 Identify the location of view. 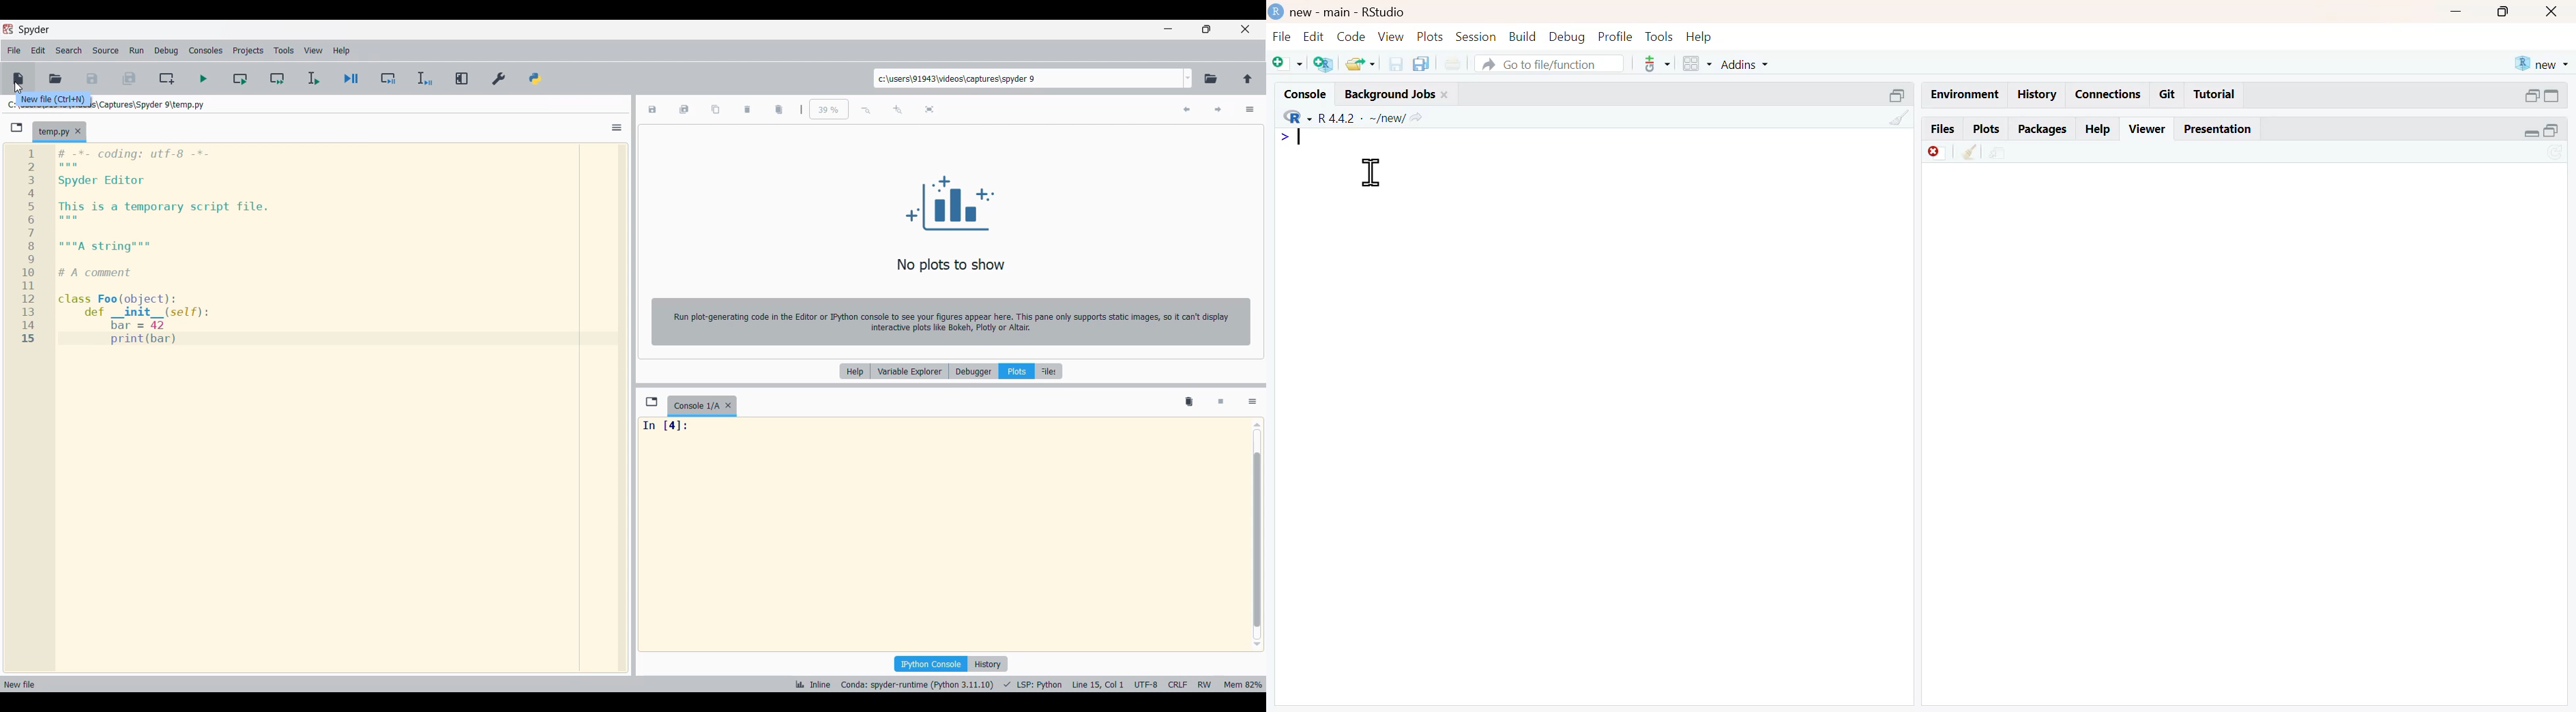
(1391, 35).